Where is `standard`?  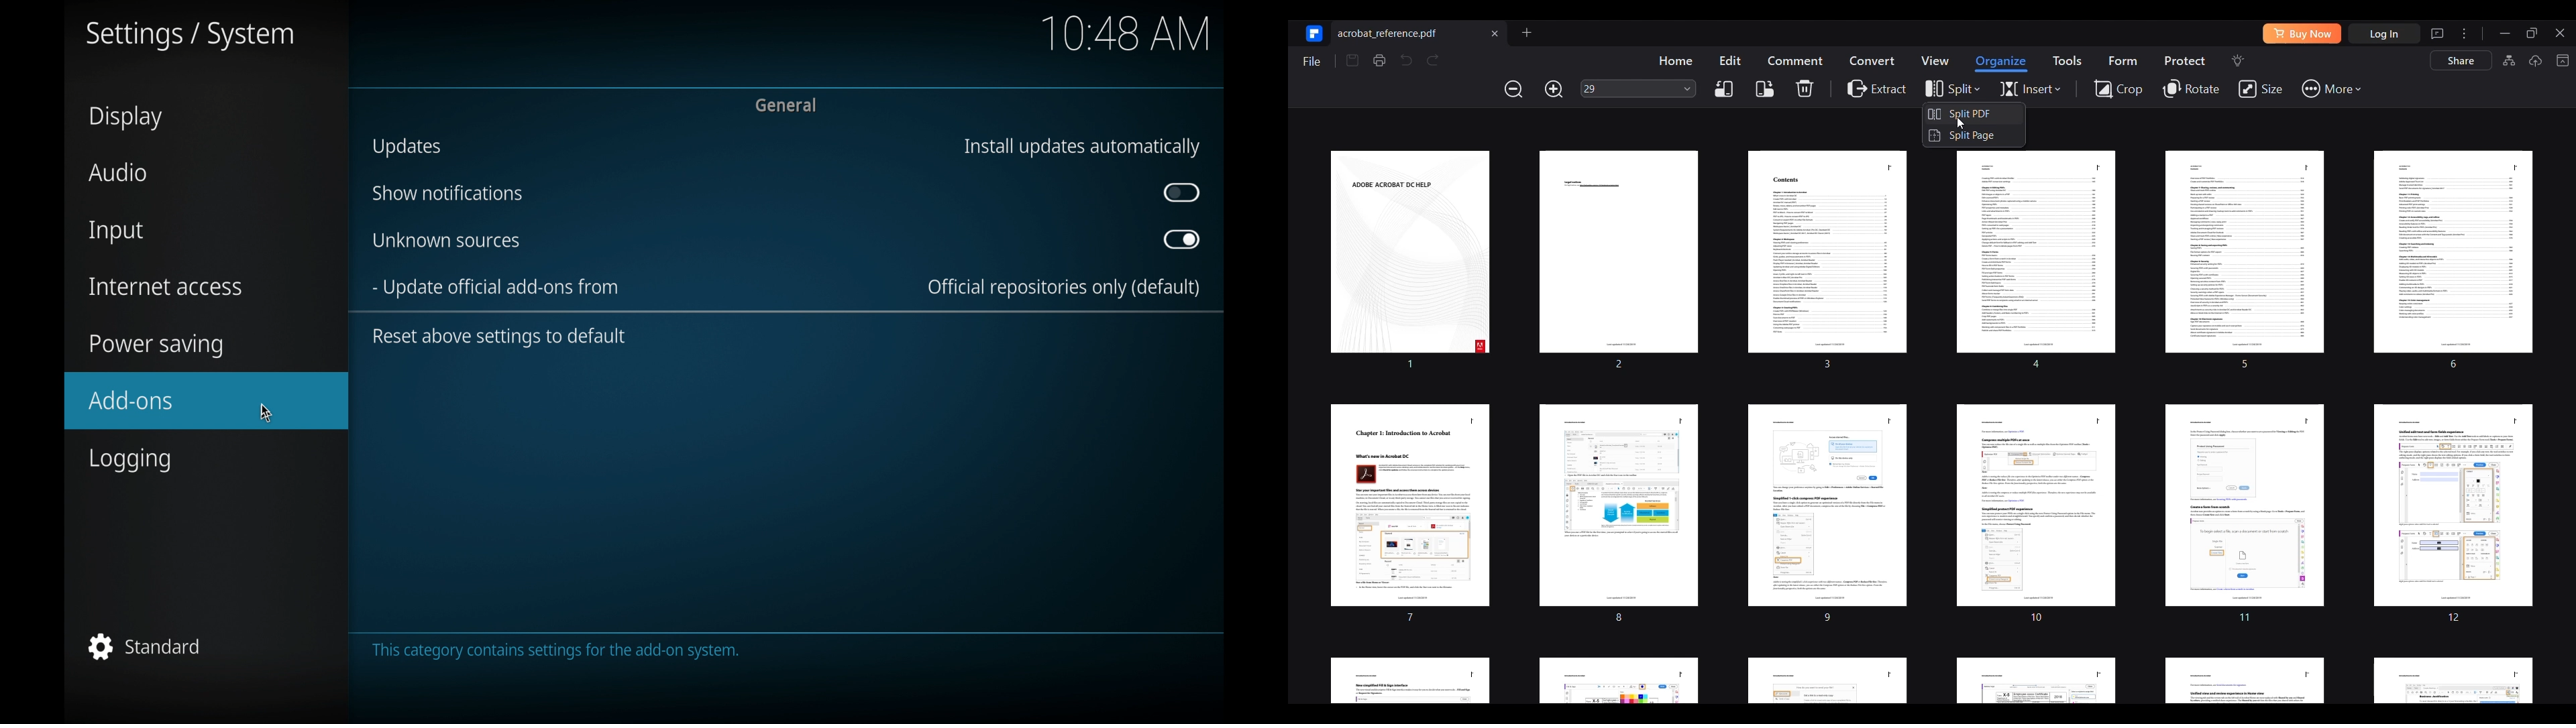
standard is located at coordinates (144, 646).